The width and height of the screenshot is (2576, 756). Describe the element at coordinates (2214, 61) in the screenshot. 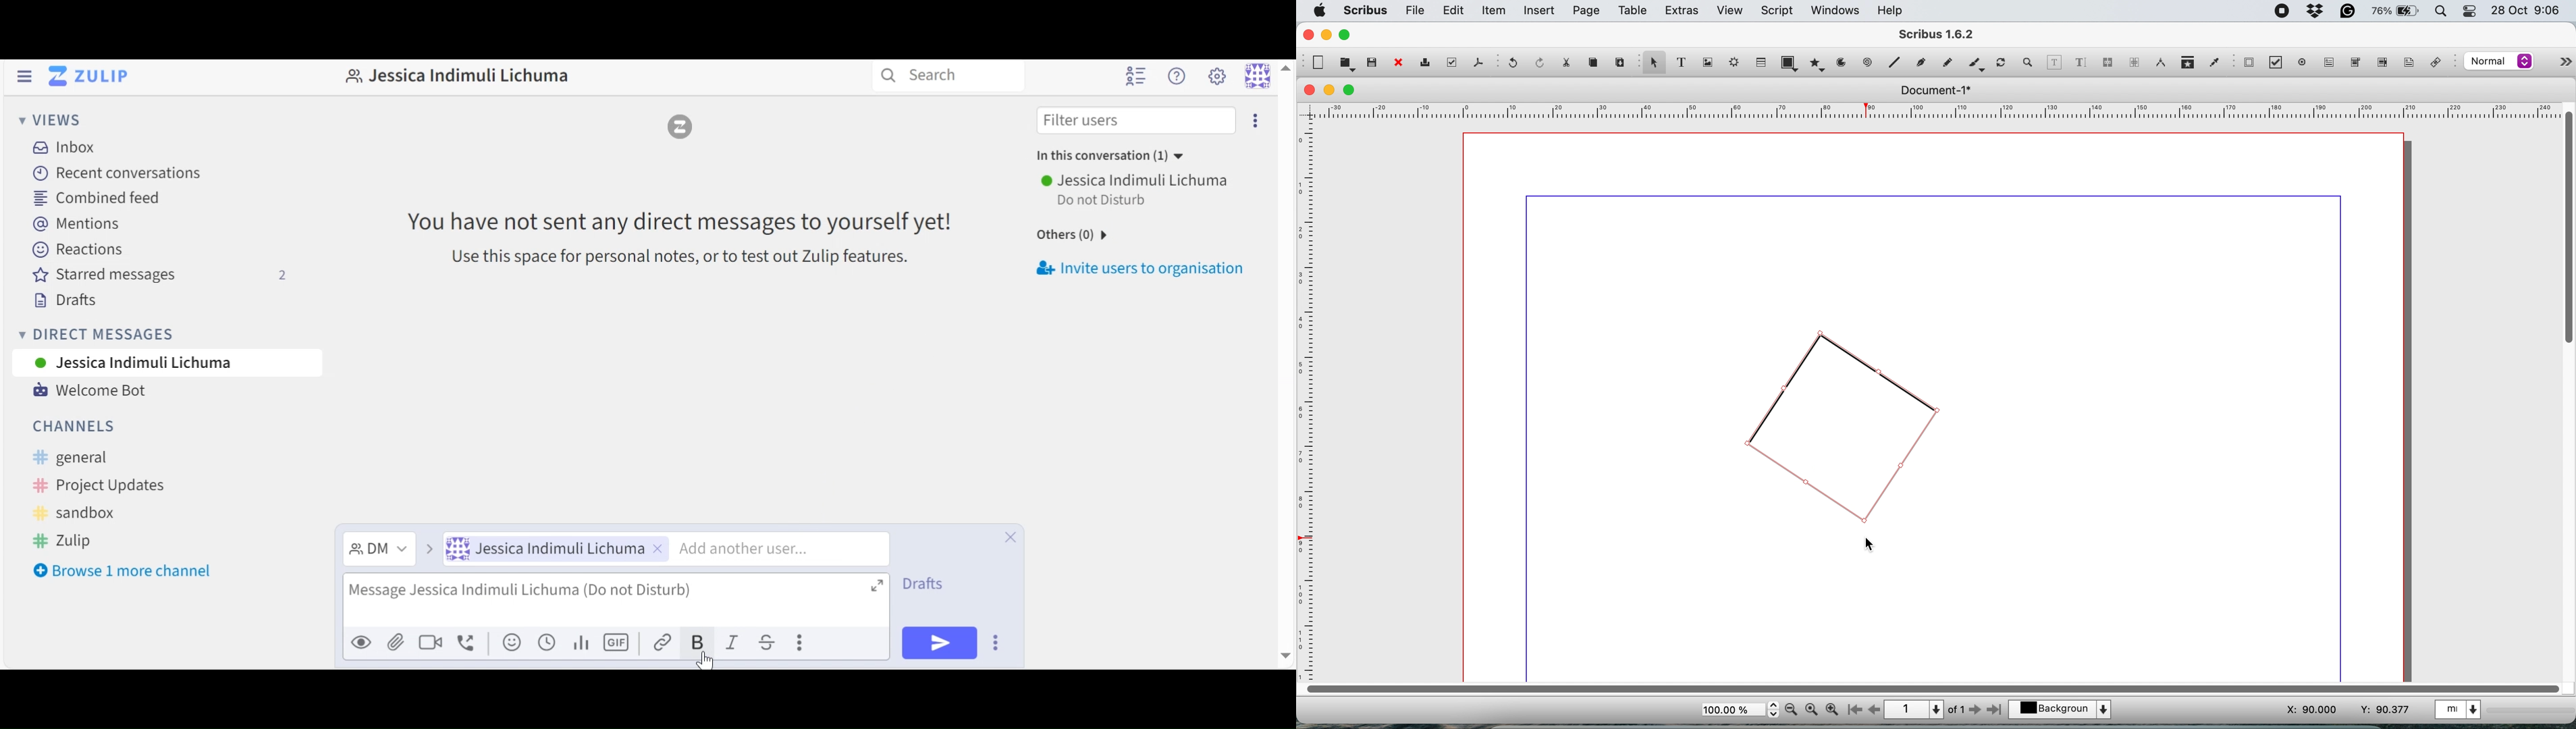

I see `eye dropper` at that location.